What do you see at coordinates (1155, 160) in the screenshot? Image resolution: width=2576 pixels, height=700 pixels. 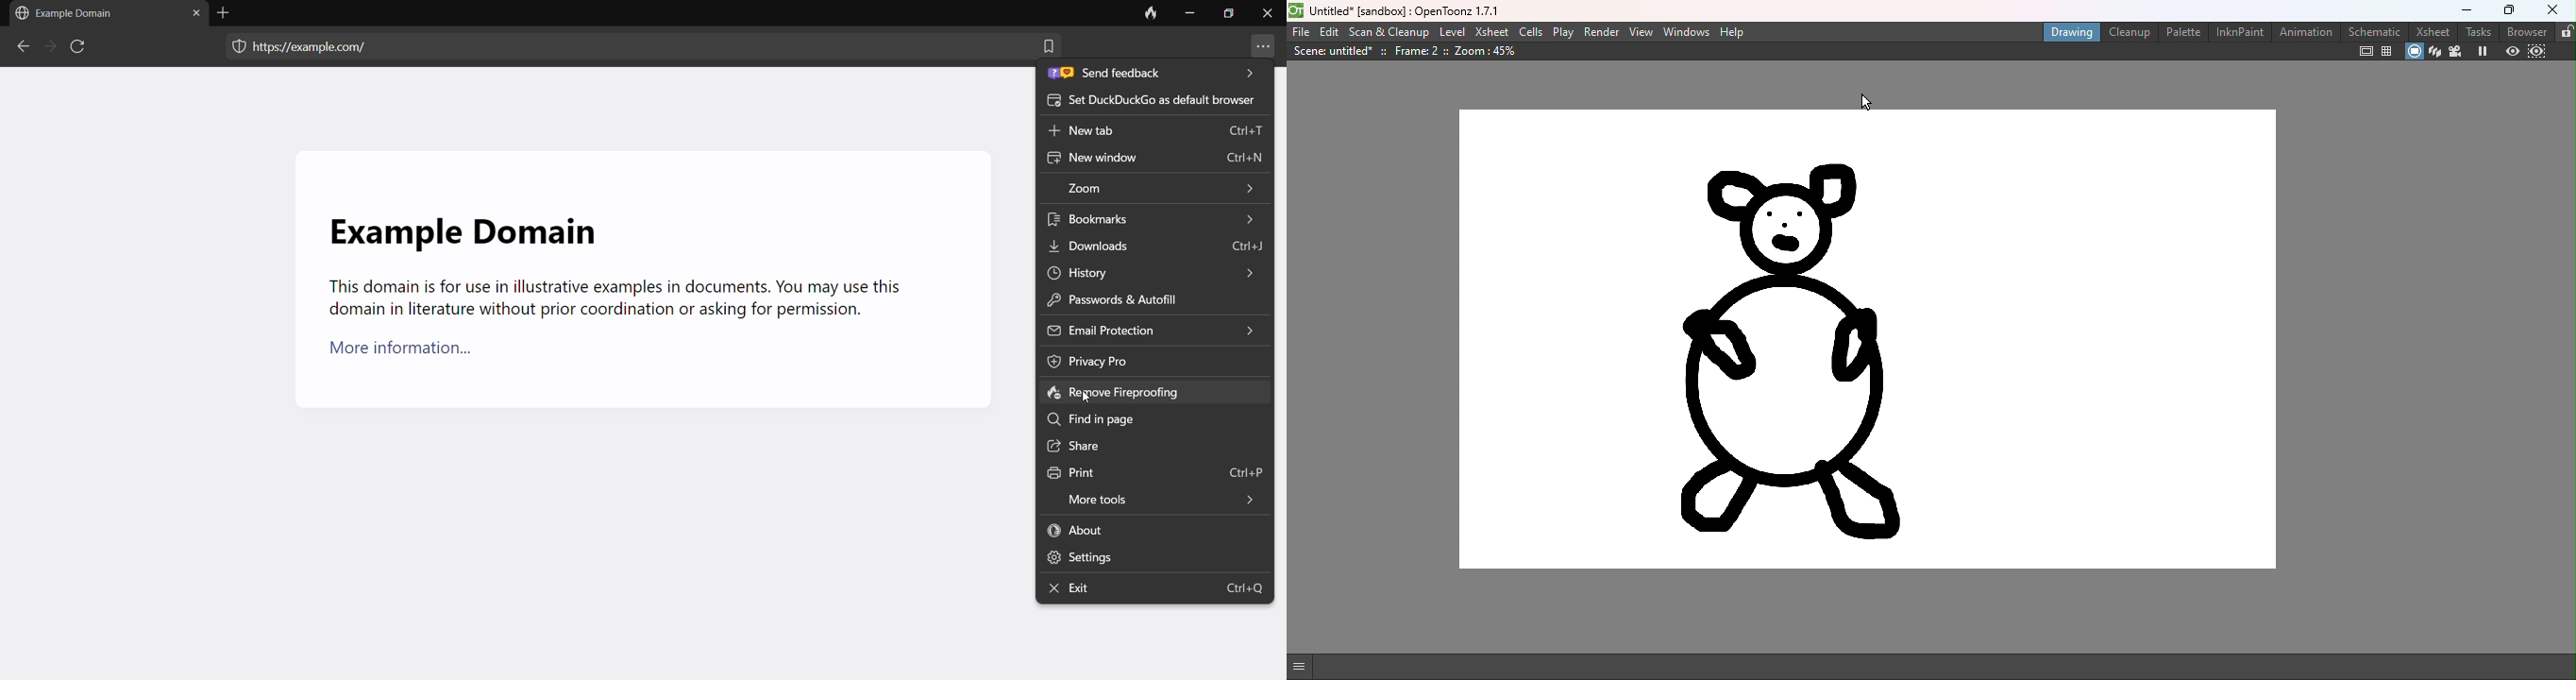 I see `new window` at bounding box center [1155, 160].